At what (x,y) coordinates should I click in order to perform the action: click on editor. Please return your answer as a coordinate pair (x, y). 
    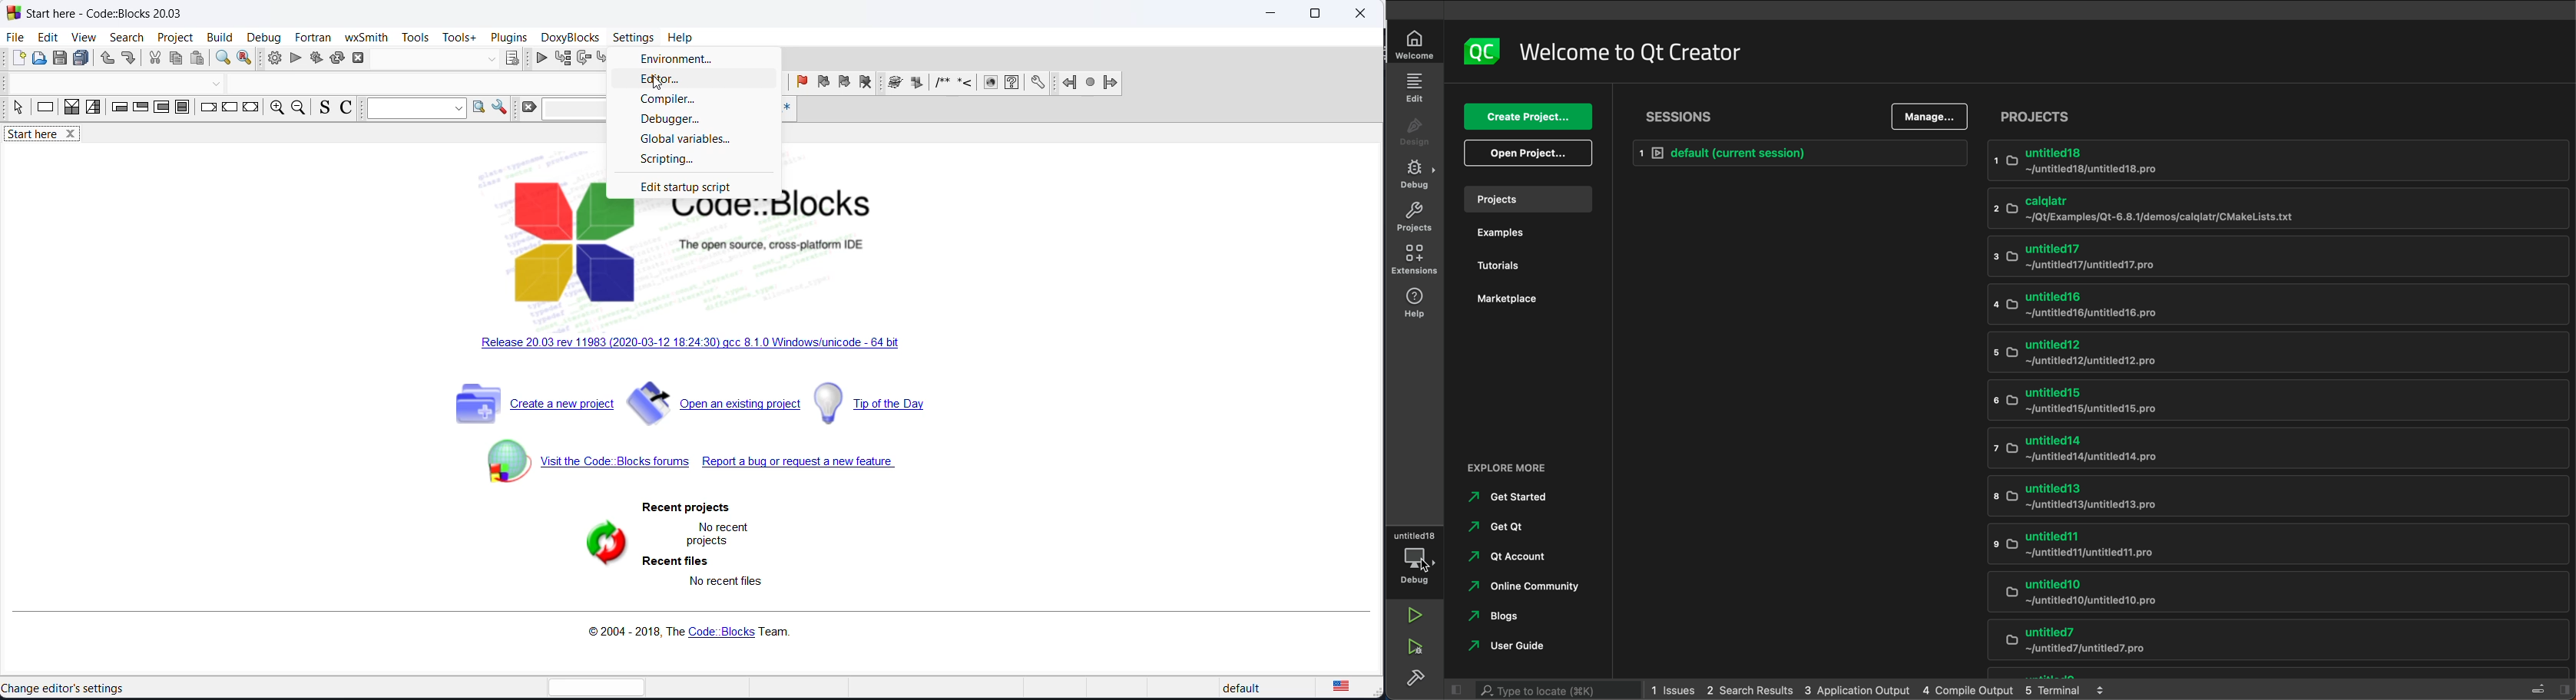
    Looking at the image, I should click on (703, 81).